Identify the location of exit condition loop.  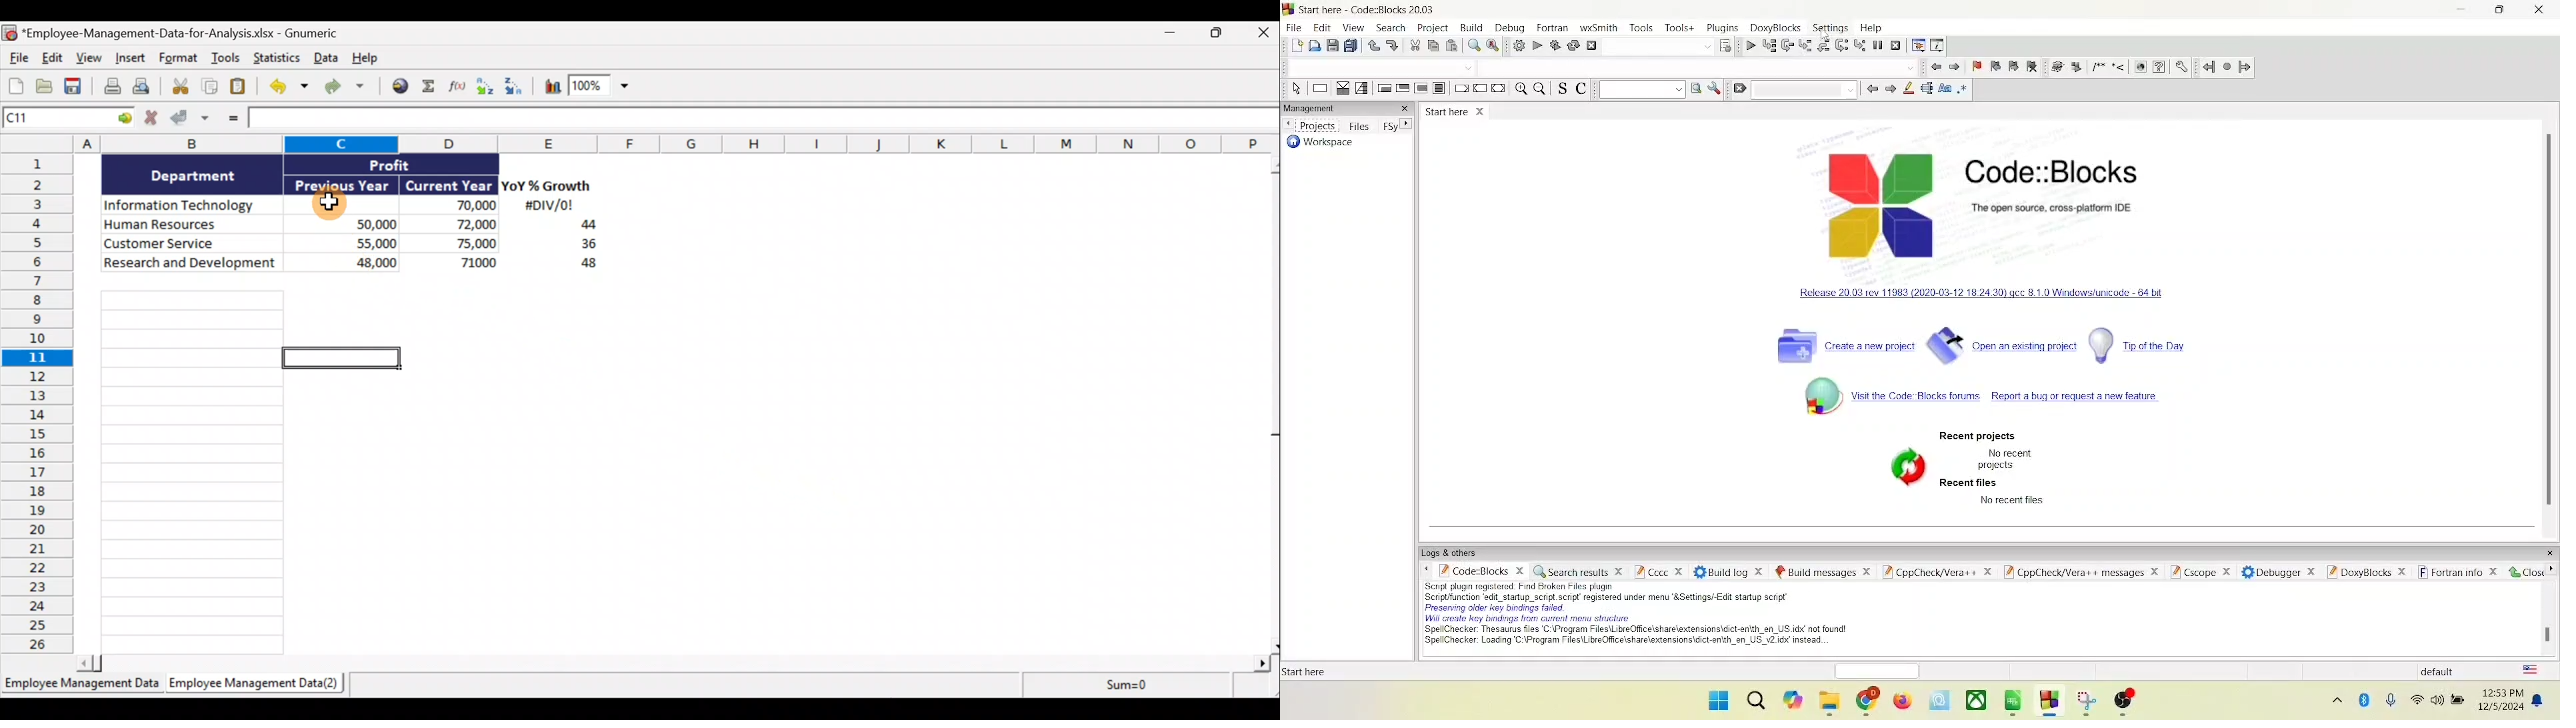
(1403, 88).